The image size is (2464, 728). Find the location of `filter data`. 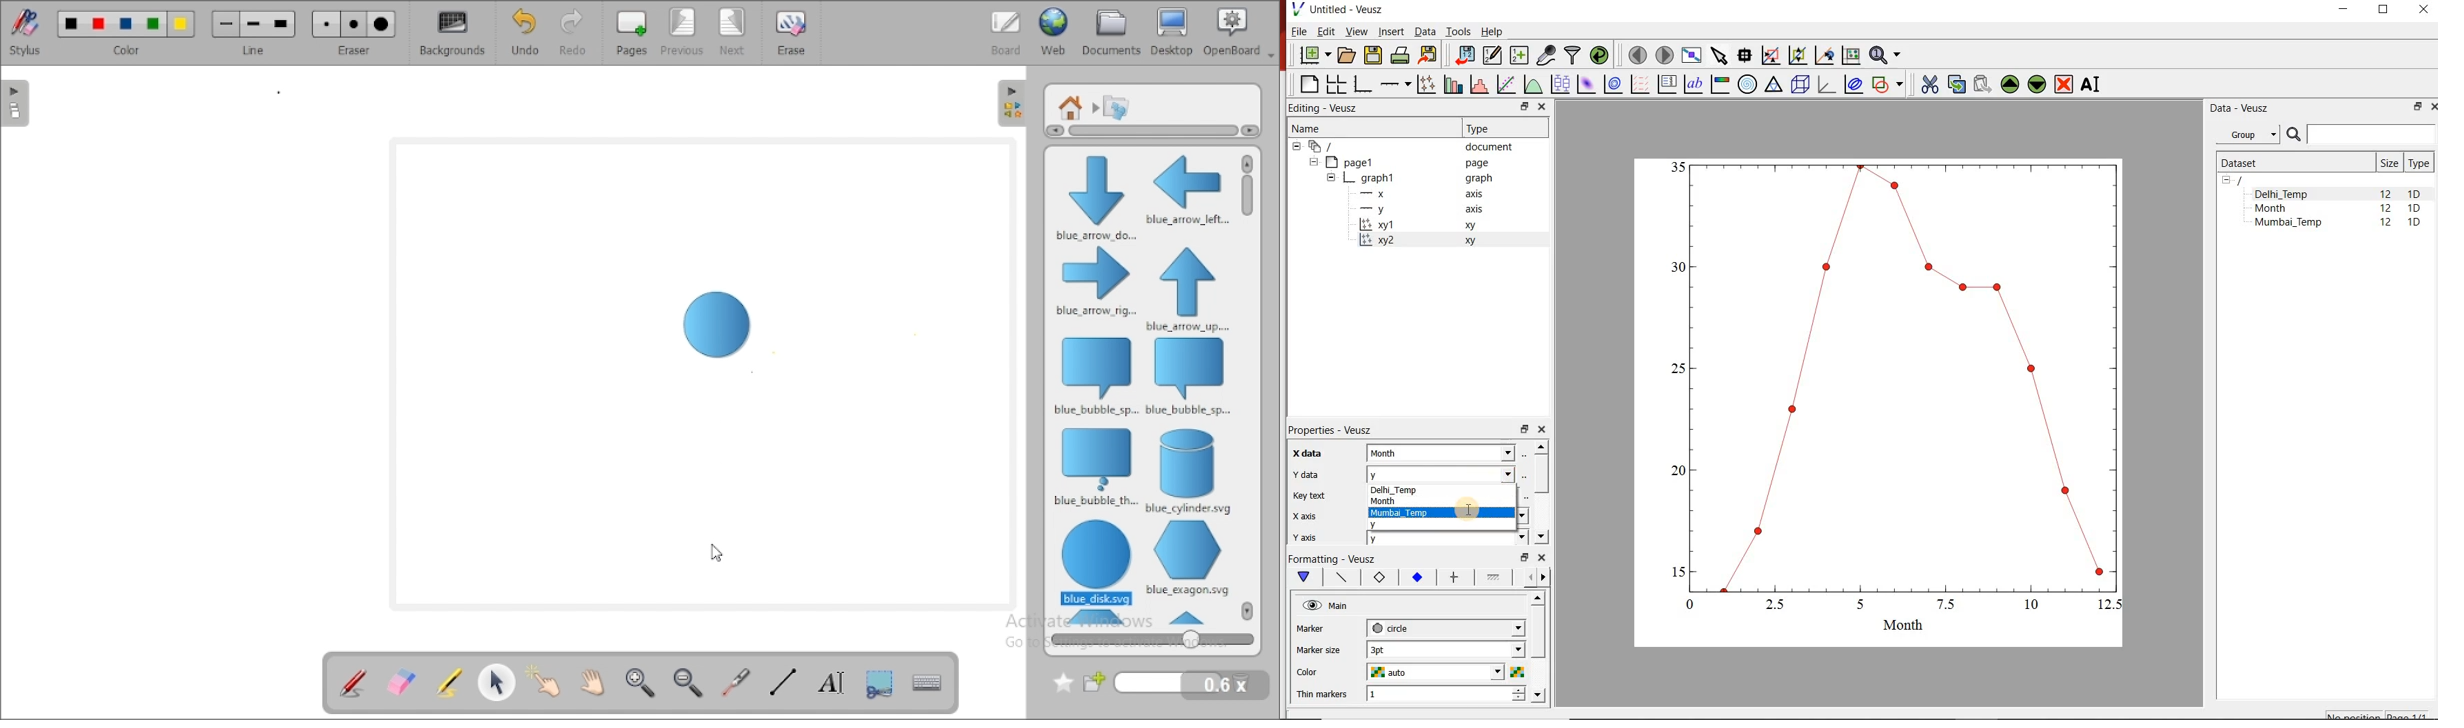

filter data is located at coordinates (1573, 55).